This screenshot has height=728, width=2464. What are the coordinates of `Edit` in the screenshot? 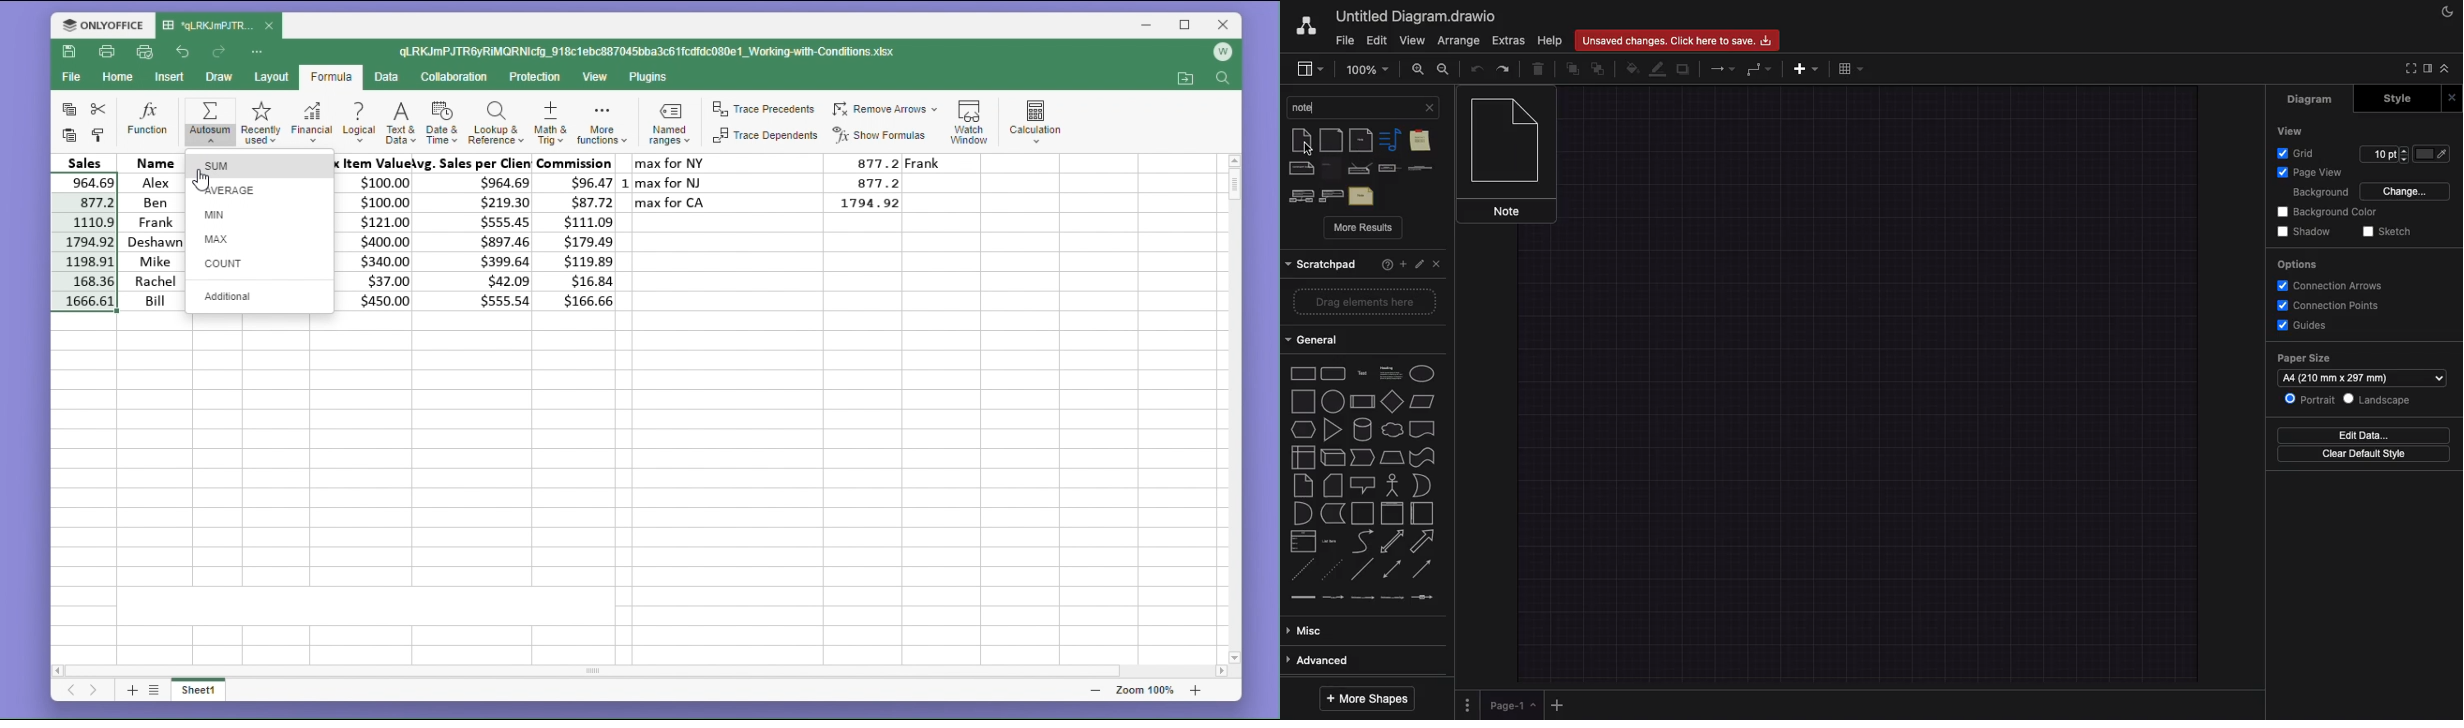 It's located at (1379, 39).